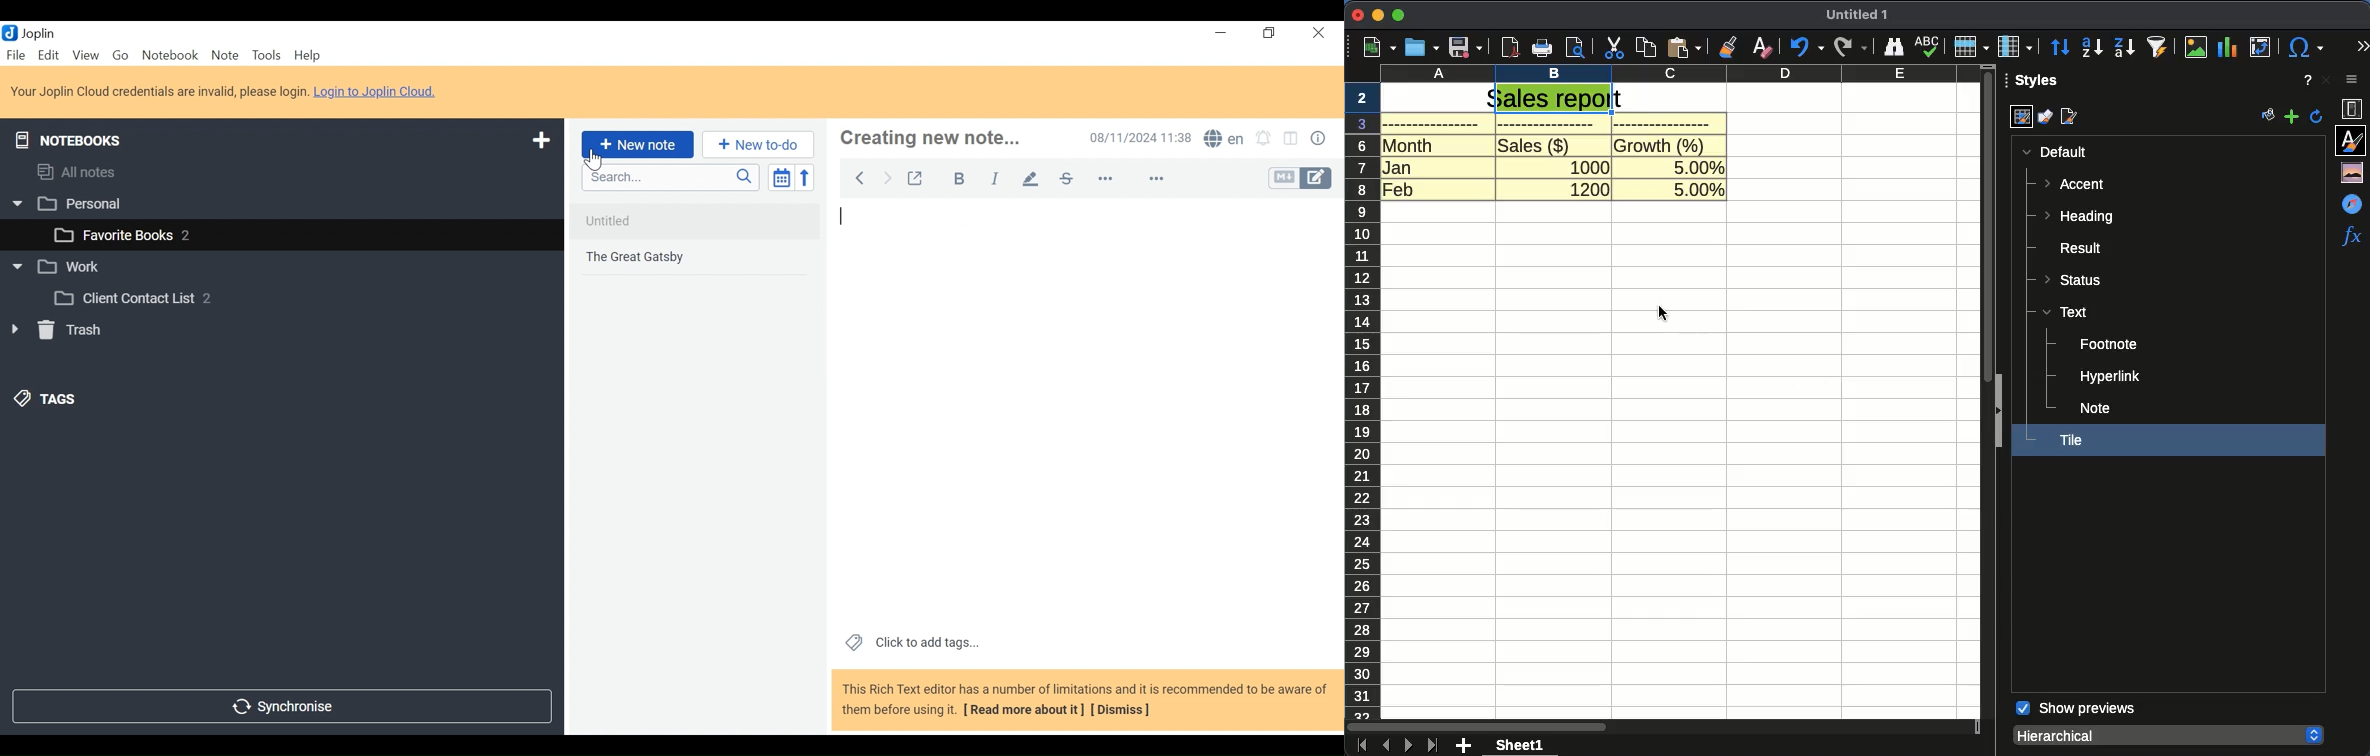 The image size is (2380, 756). I want to click on pivot table, so click(2258, 48).